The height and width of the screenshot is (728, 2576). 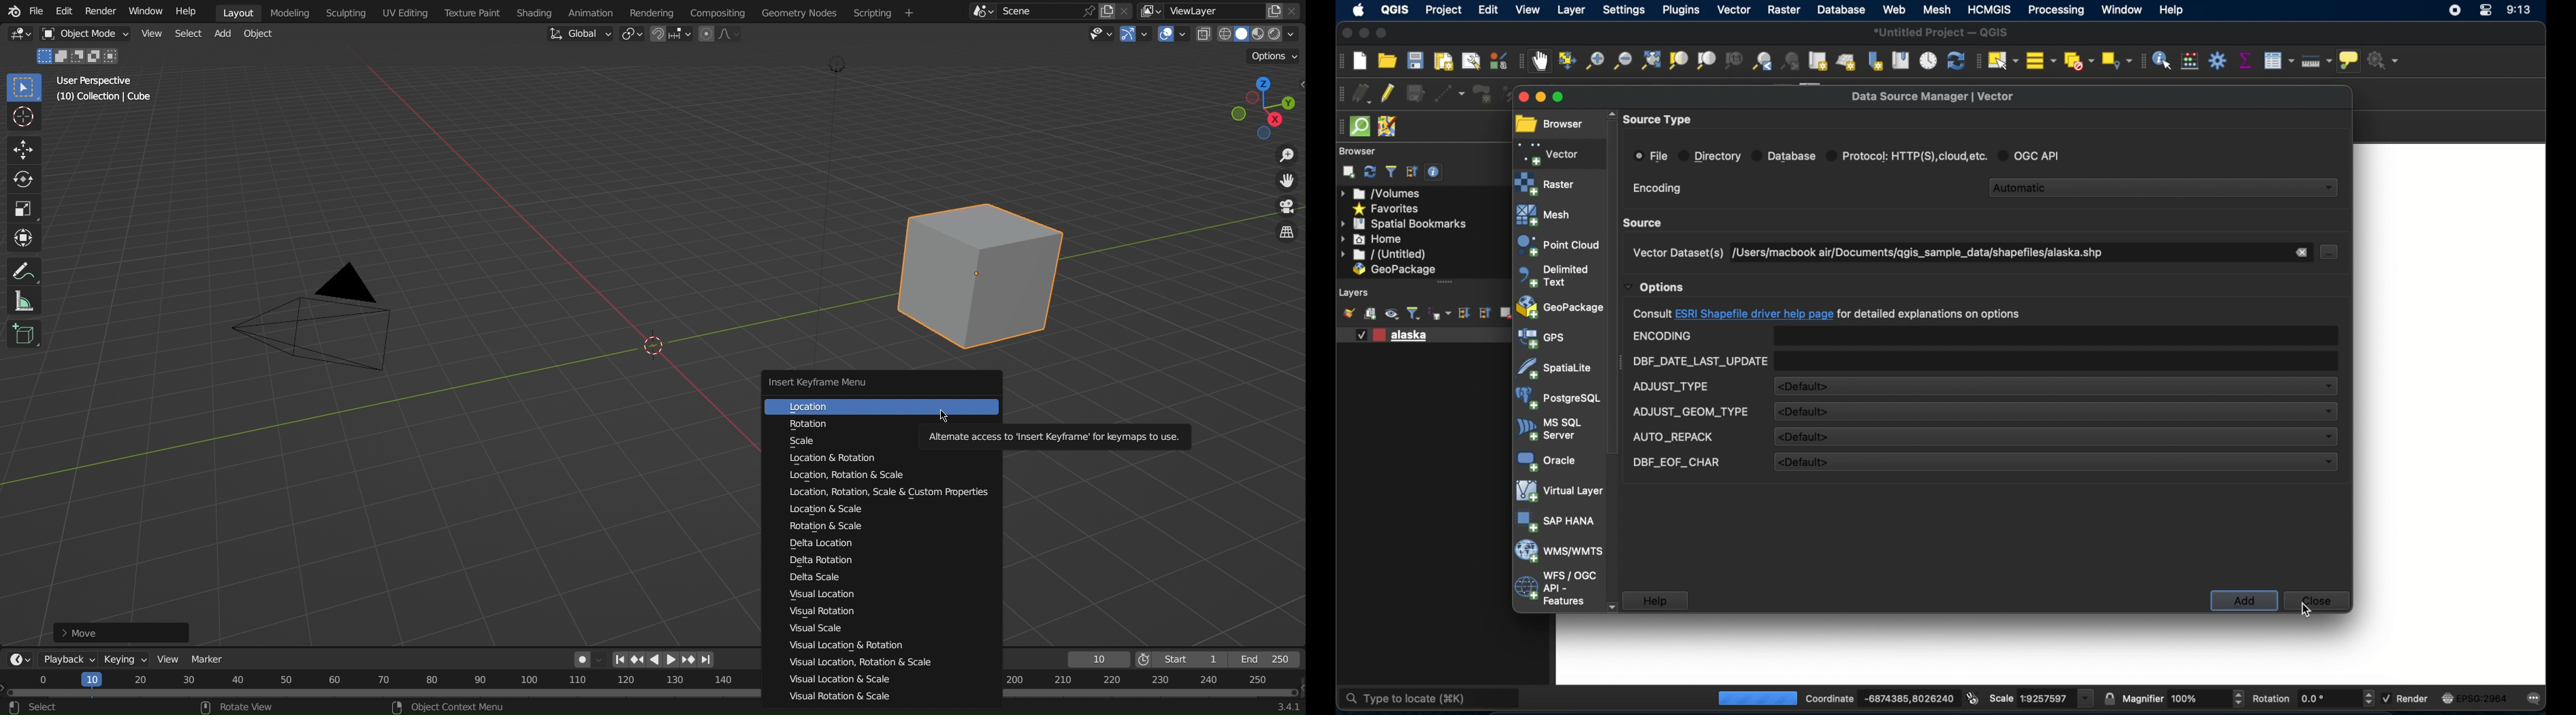 I want to click on processing, so click(x=1756, y=698).